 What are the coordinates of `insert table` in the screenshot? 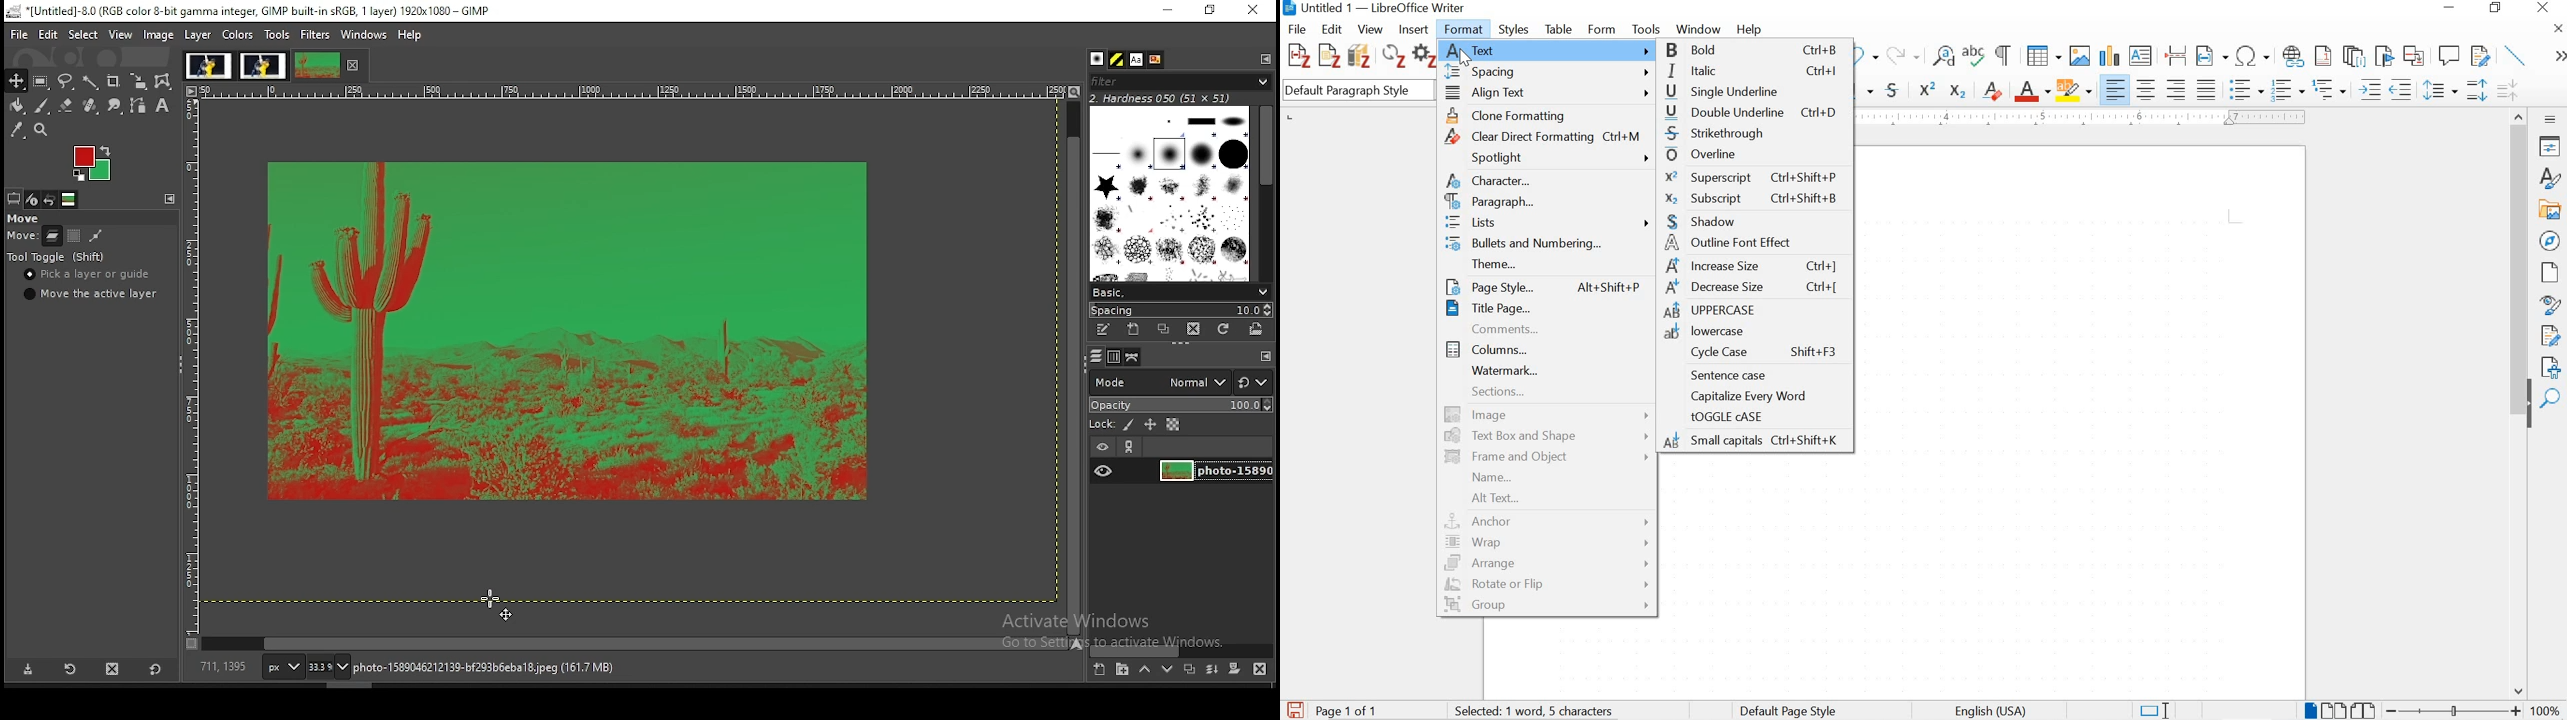 It's located at (2044, 56).